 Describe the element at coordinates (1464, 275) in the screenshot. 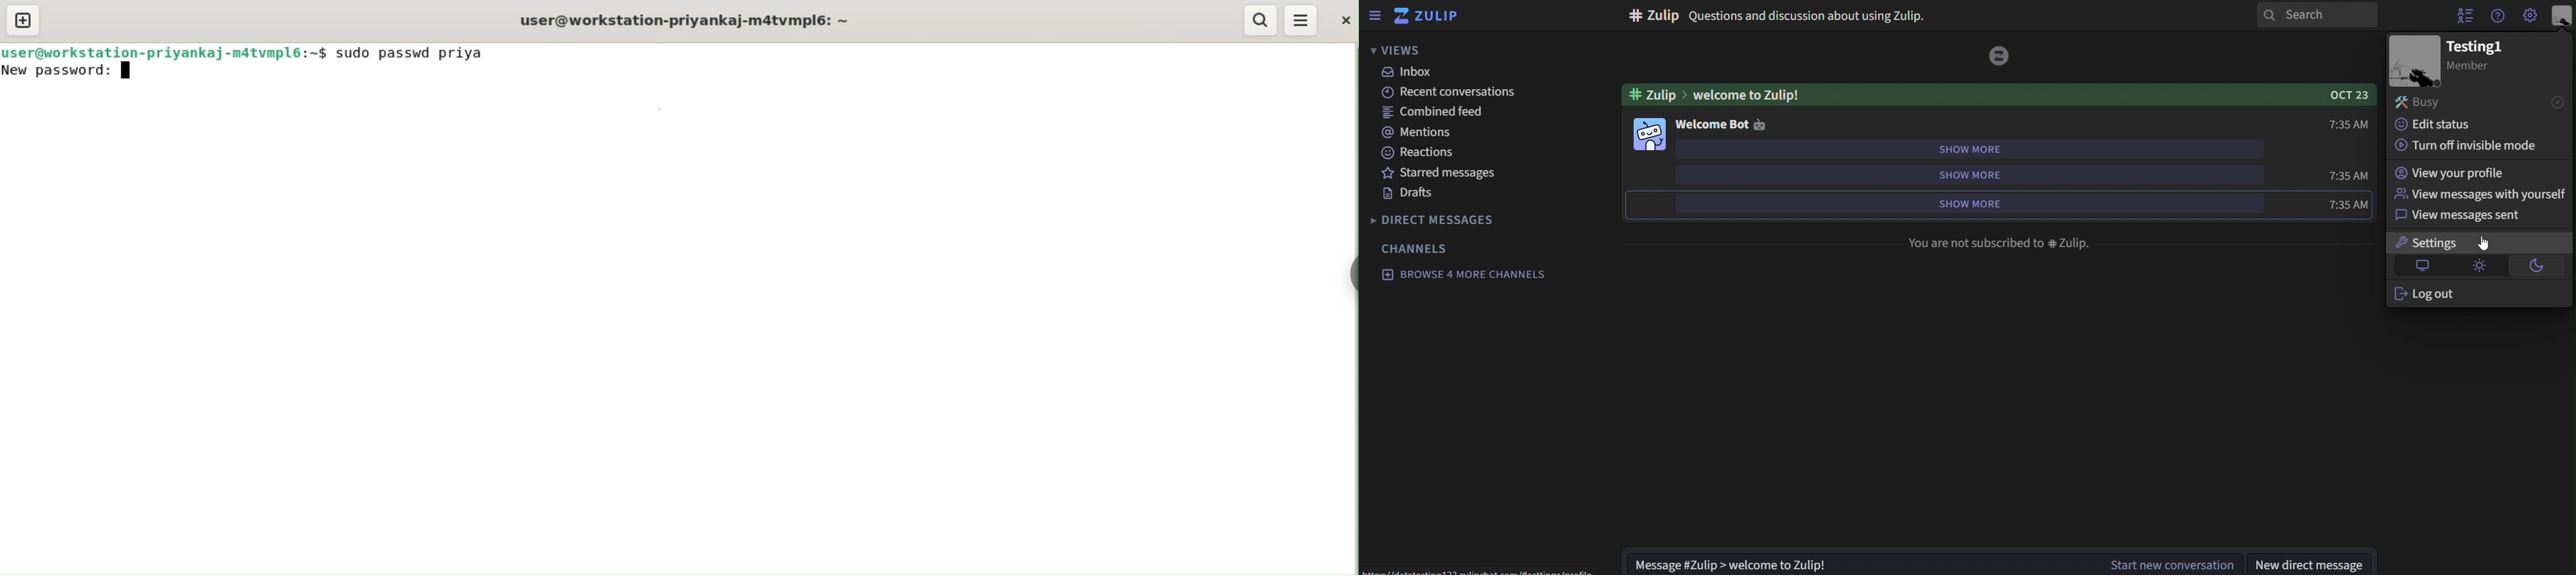

I see `browse 4 more channels` at that location.